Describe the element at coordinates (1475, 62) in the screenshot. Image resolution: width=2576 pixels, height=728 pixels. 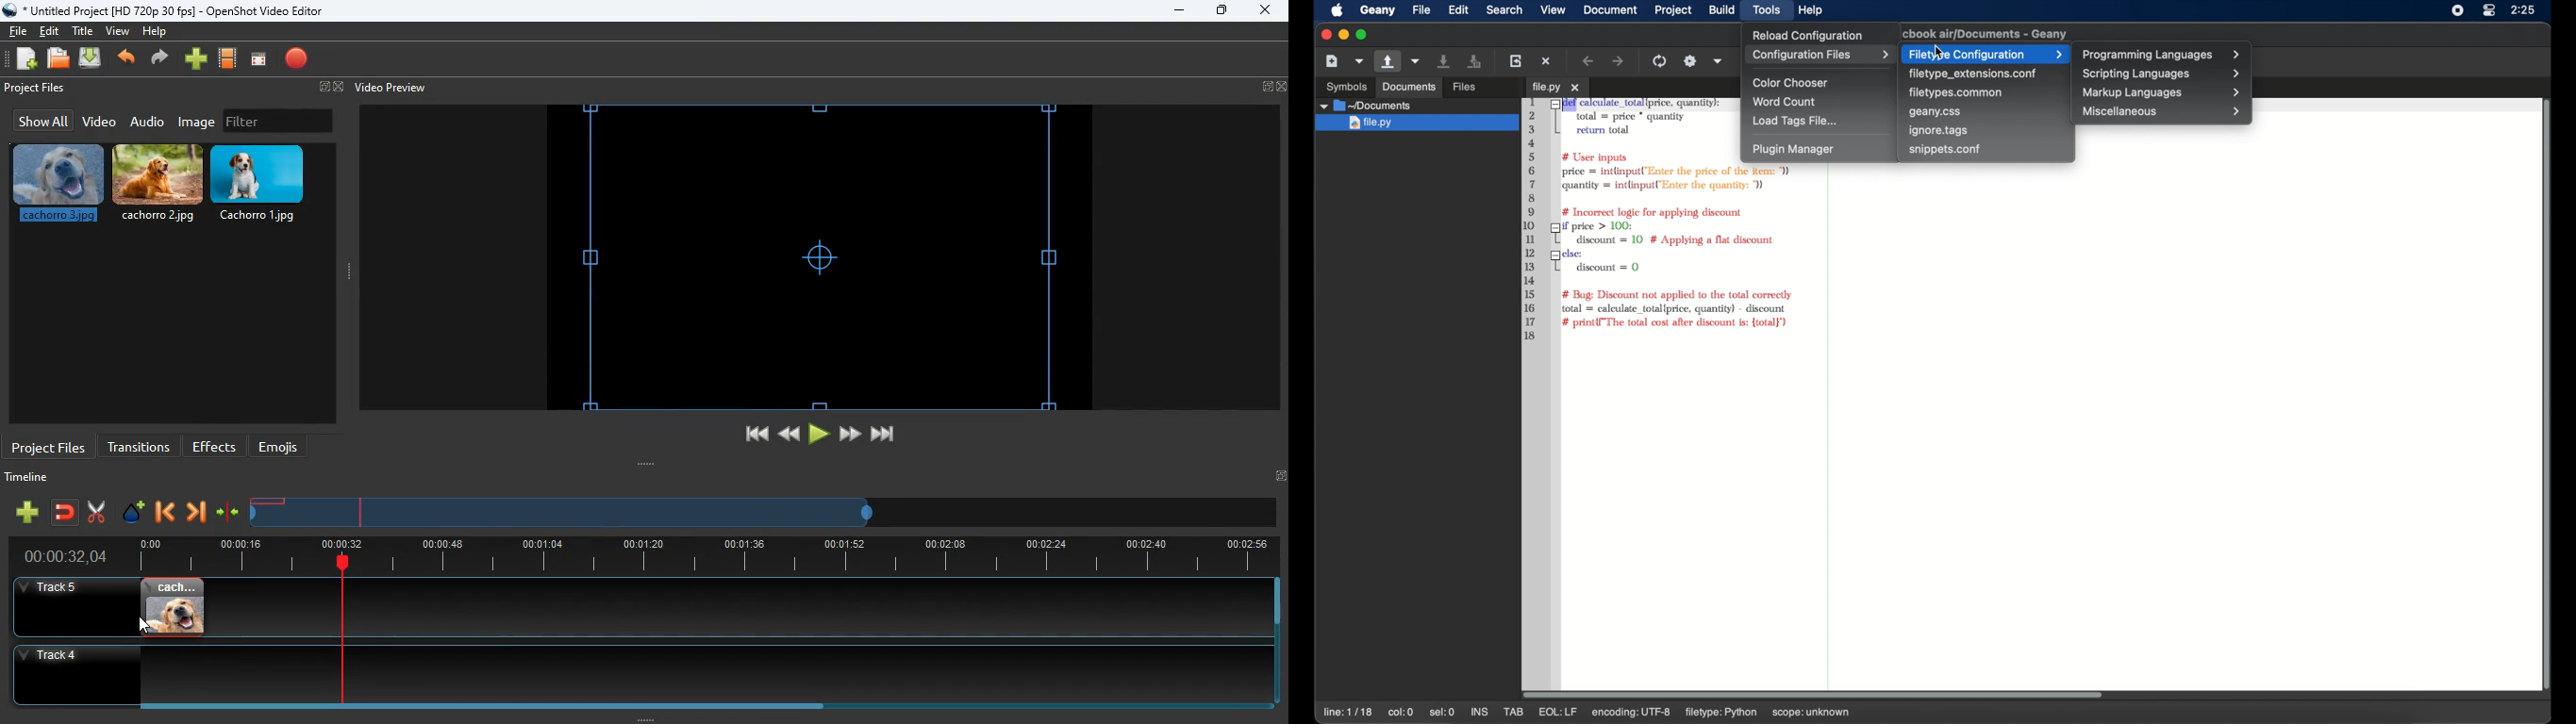
I see `save all files` at that location.